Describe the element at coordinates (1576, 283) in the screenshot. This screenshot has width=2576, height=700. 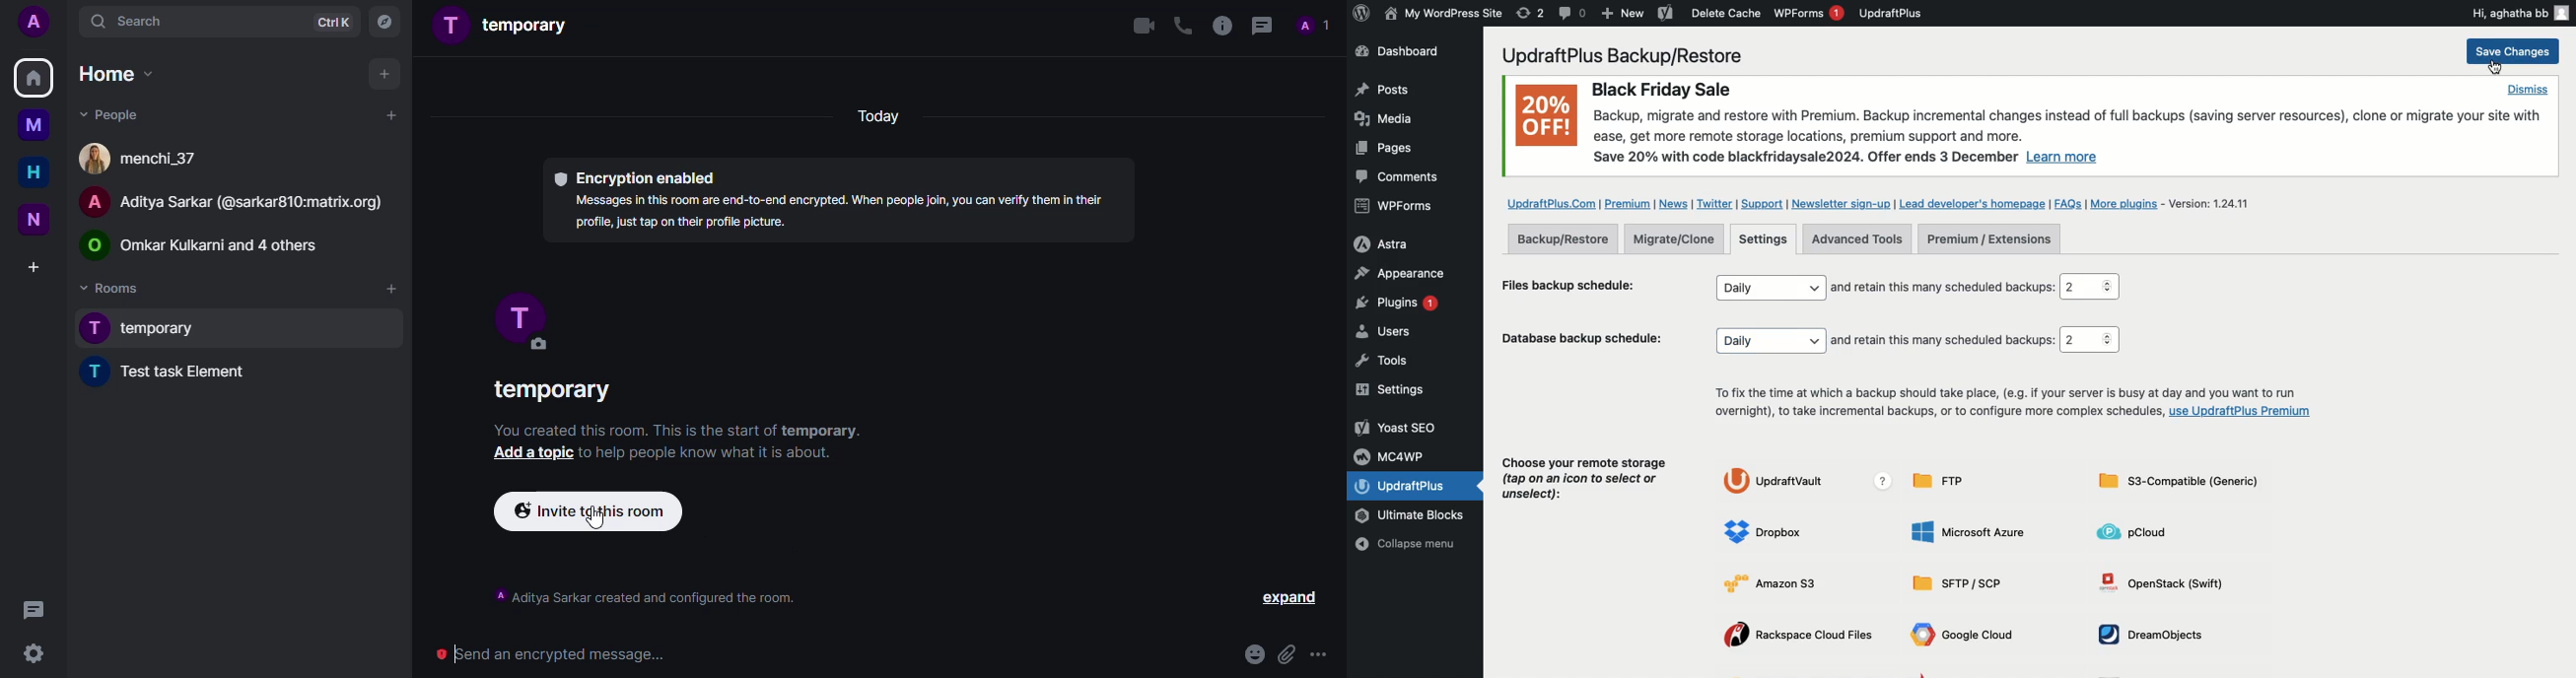
I see `Files backup schedule` at that location.